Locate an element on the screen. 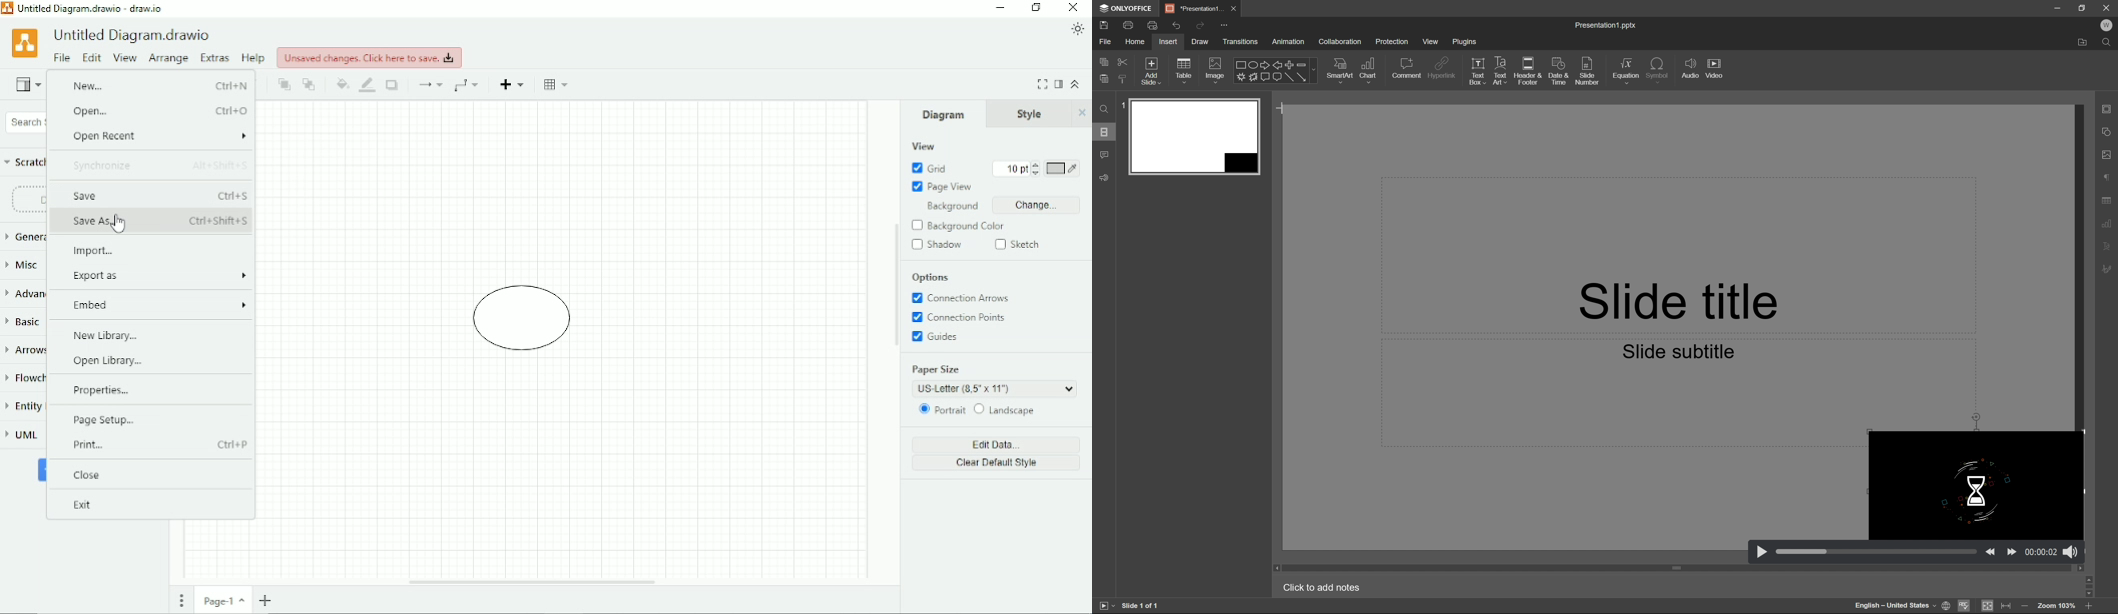  fit to width is located at coordinates (2005, 605).